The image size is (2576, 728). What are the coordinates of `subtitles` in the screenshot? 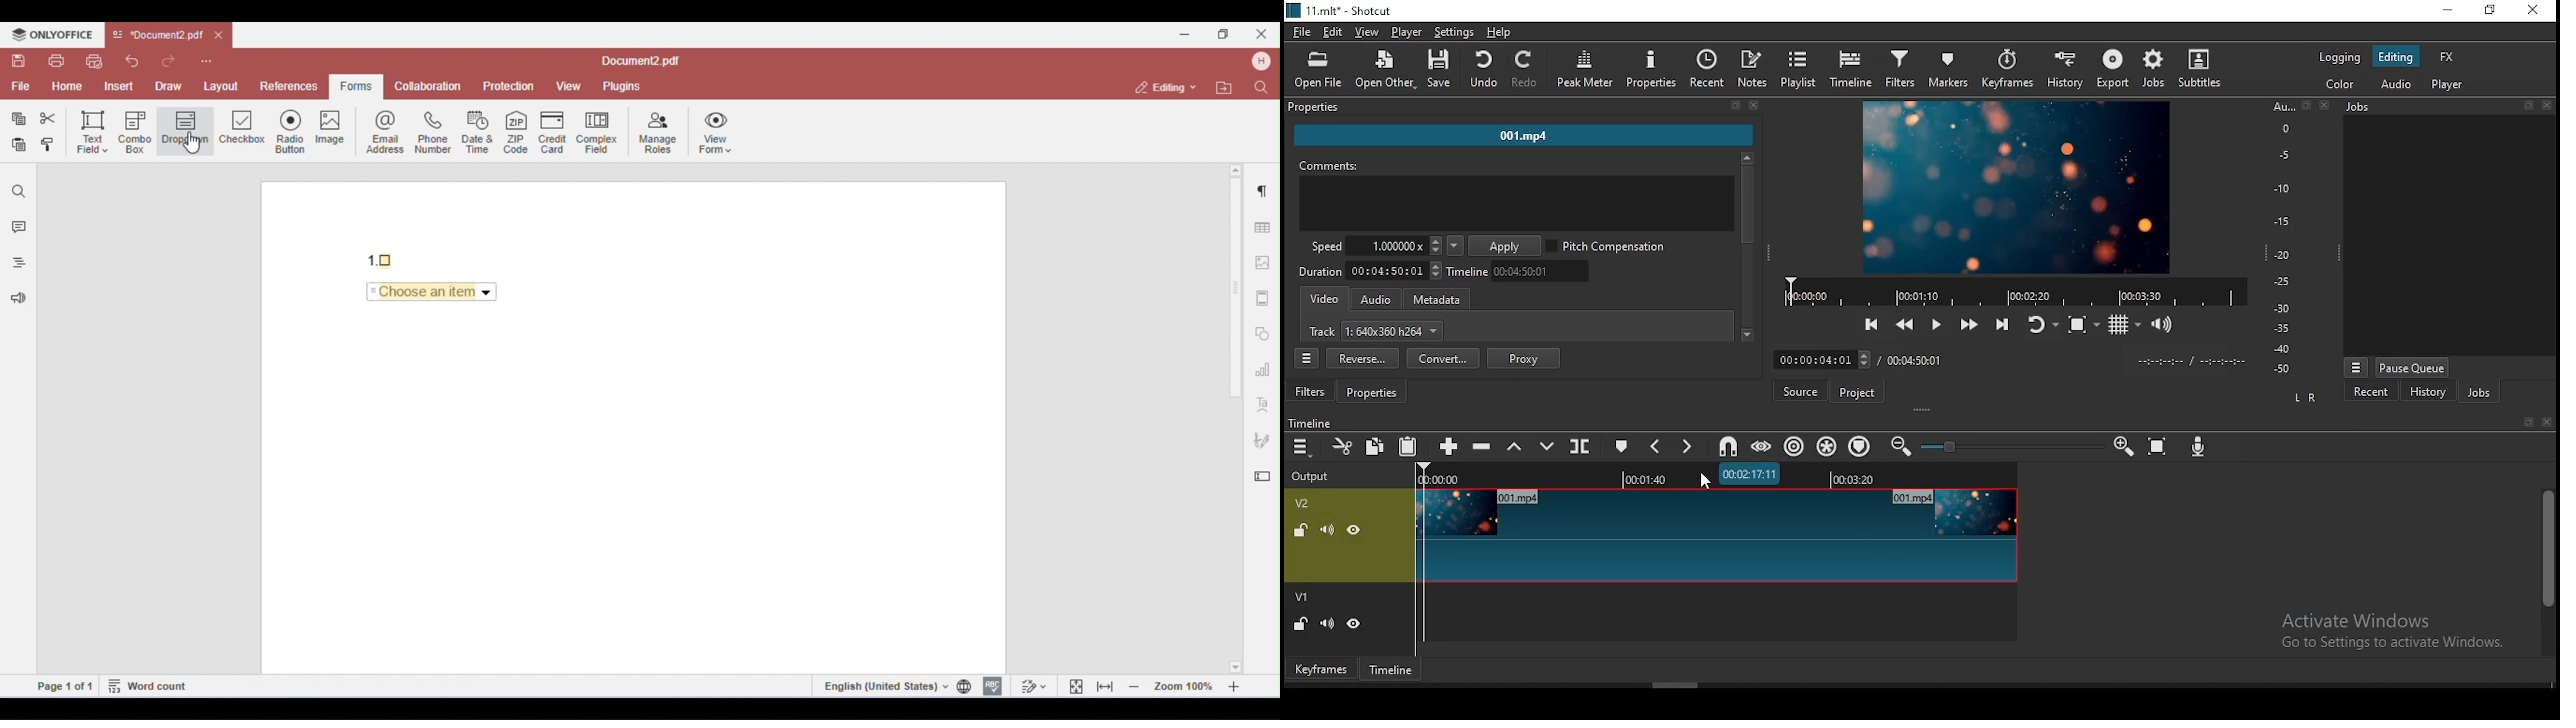 It's located at (2203, 69).